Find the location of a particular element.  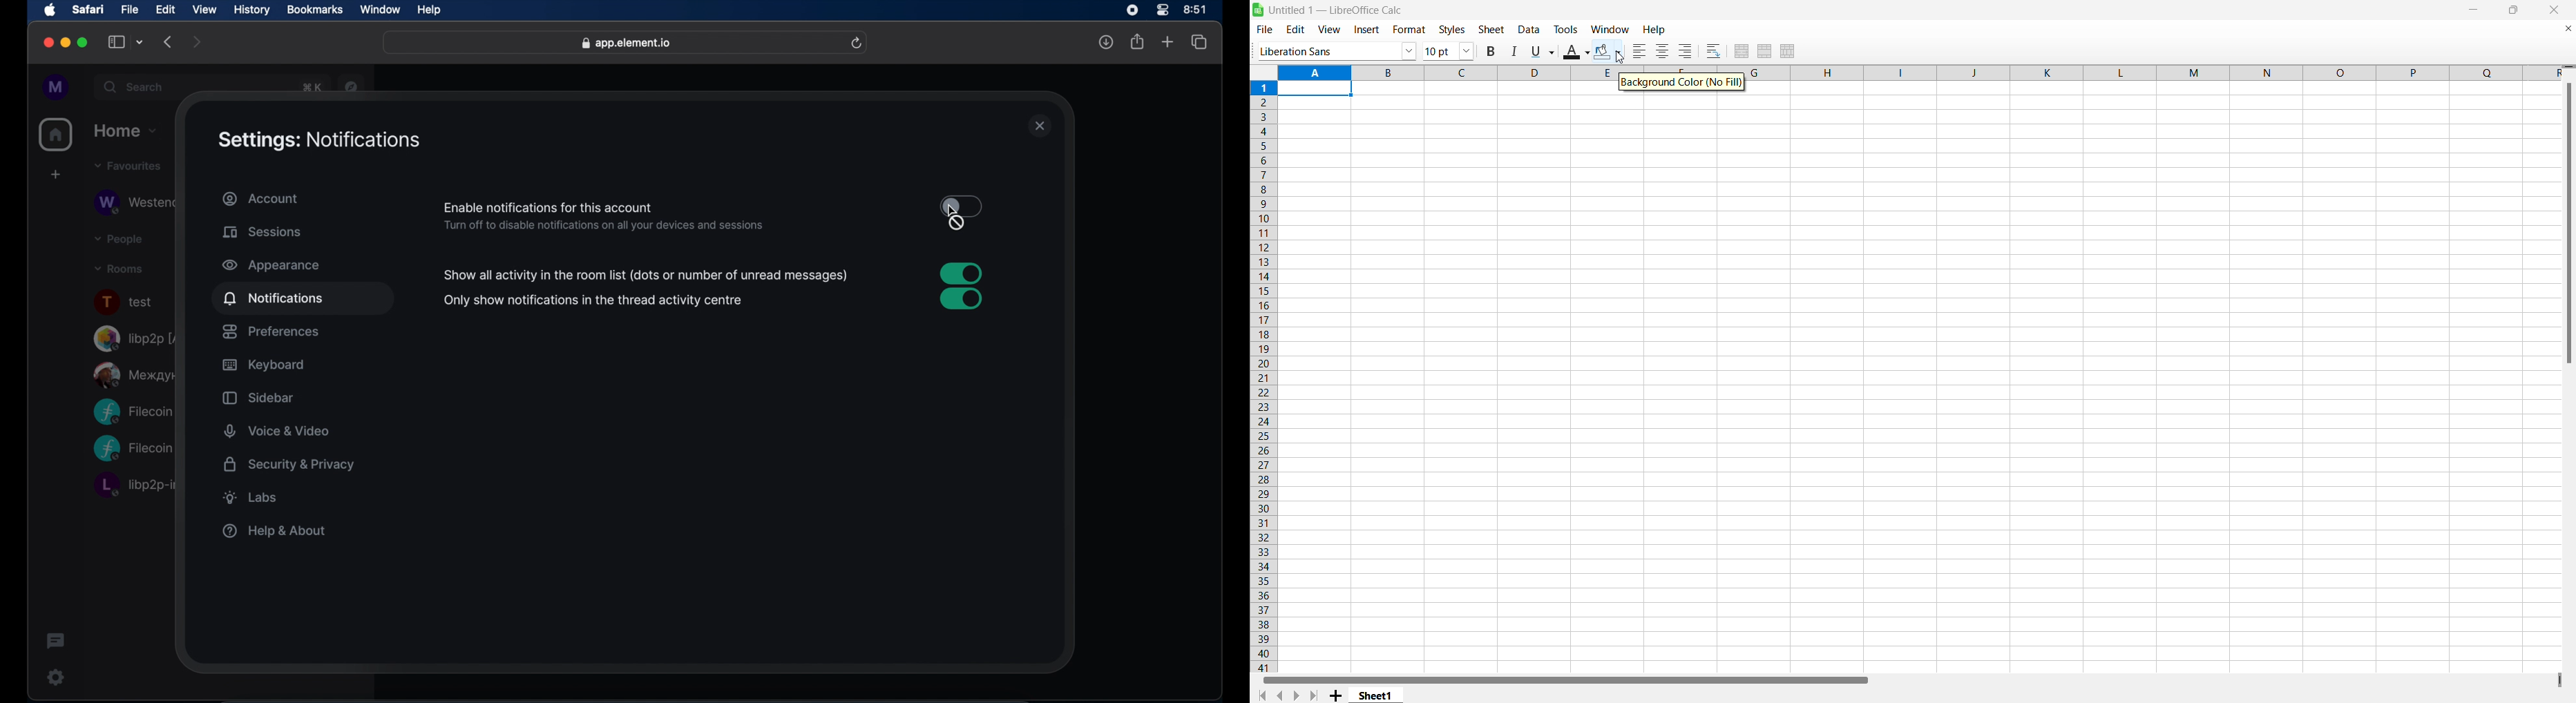

sessions is located at coordinates (262, 232).